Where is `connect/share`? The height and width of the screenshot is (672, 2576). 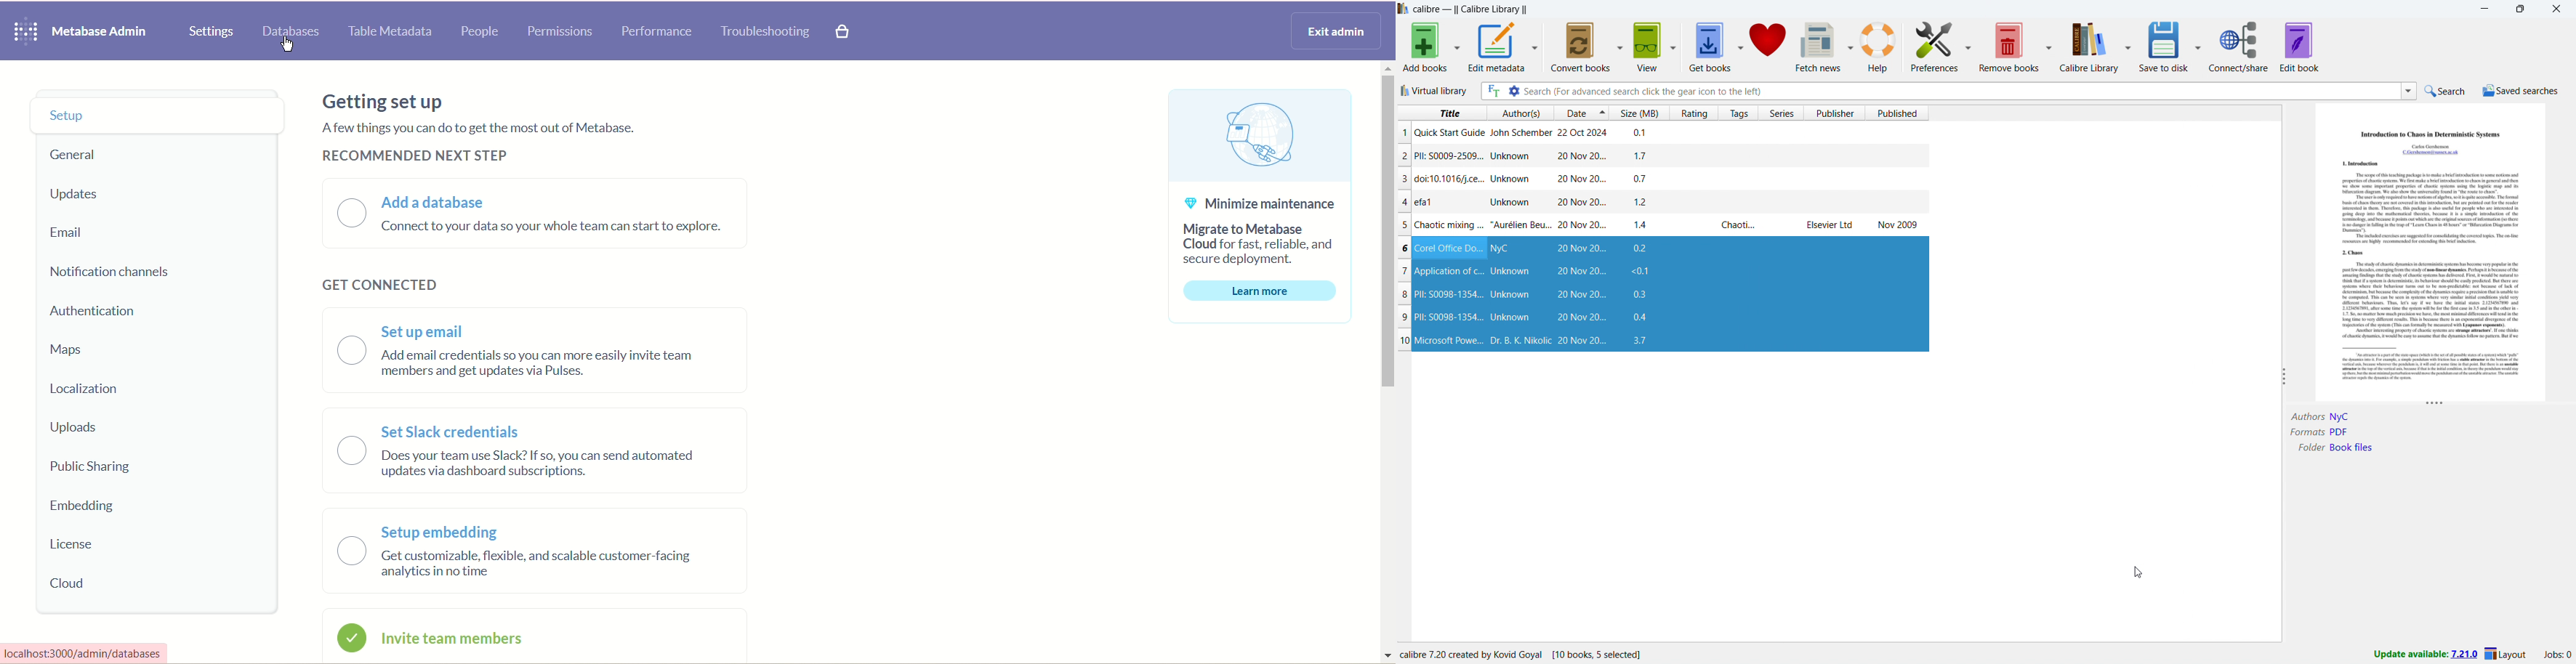 connect/share is located at coordinates (2239, 45).